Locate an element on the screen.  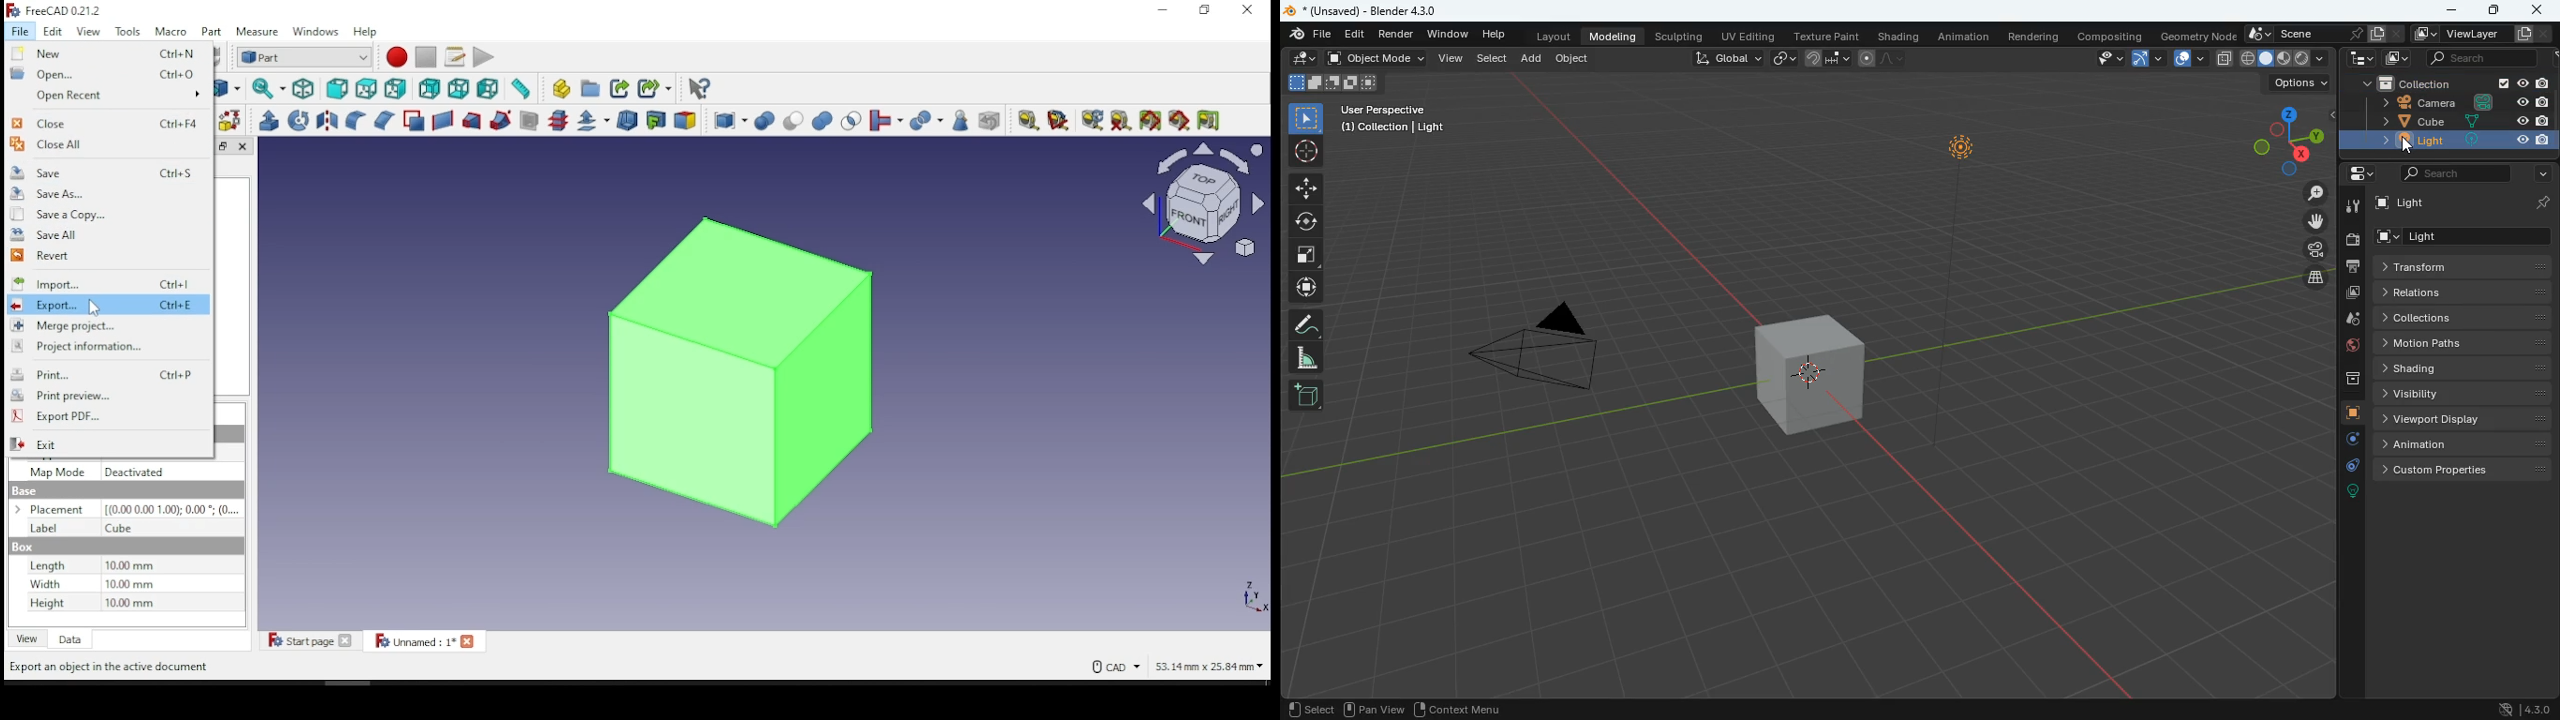
refresh is located at coordinates (1089, 120).